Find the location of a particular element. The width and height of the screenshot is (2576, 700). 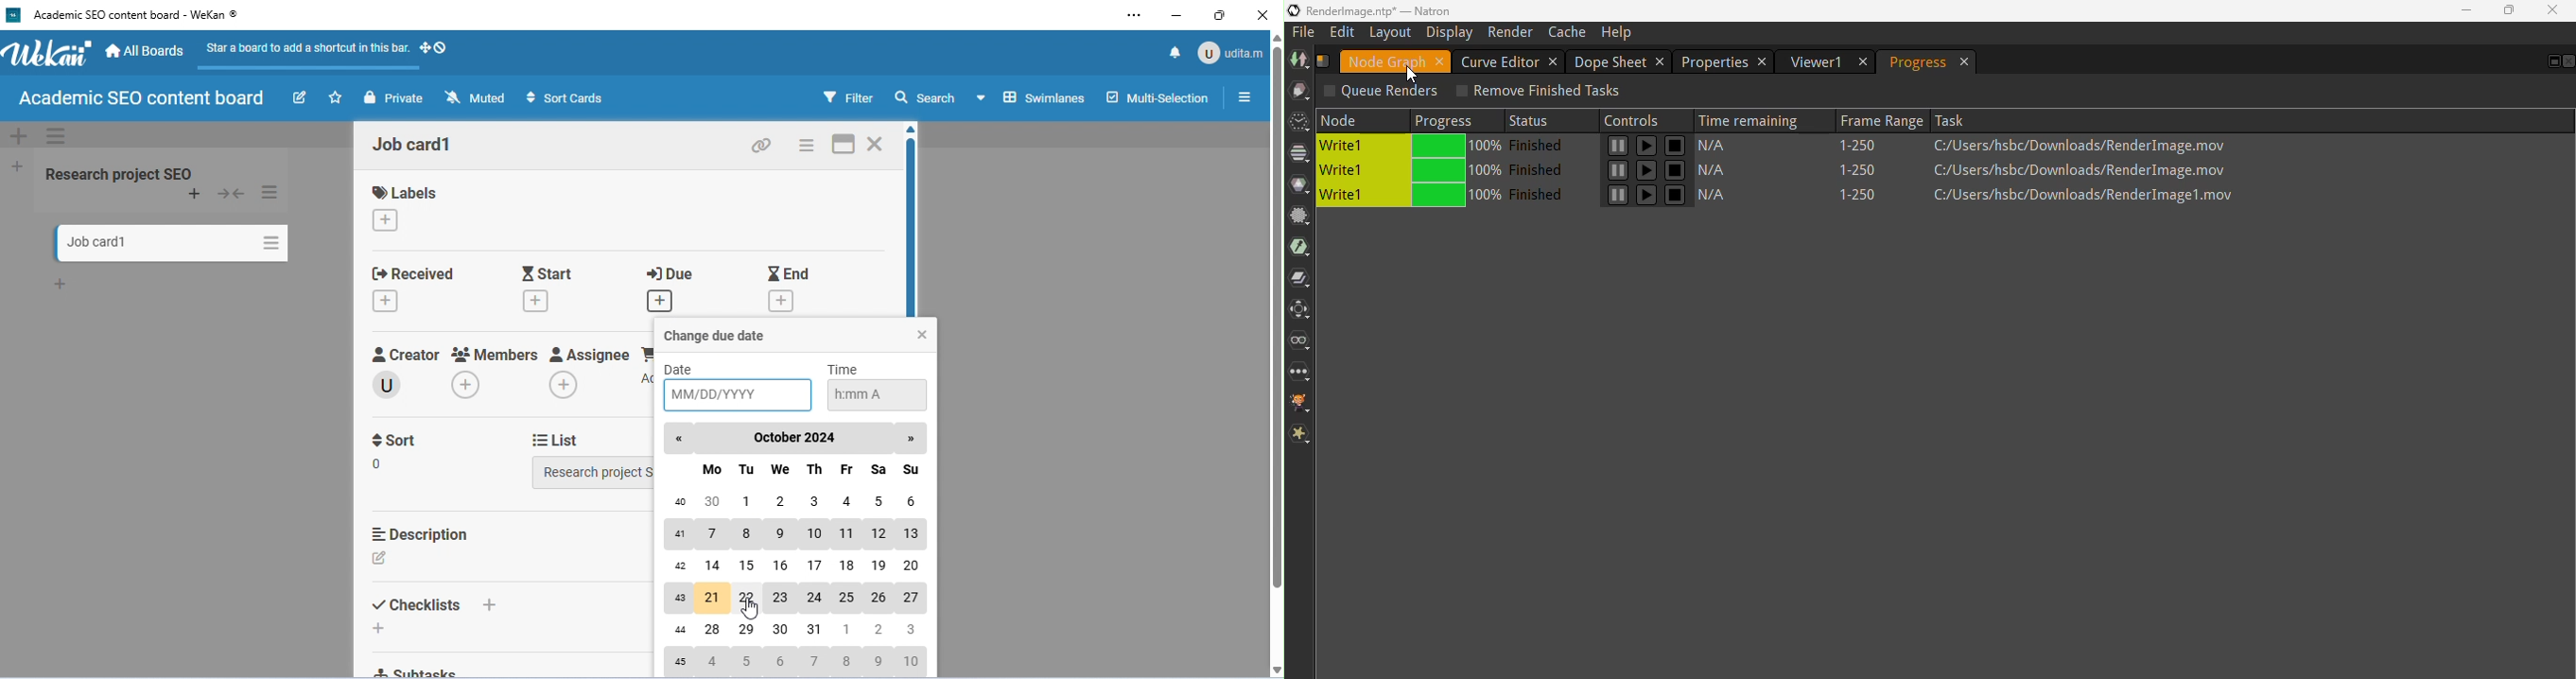

time remaining is located at coordinates (1754, 118).